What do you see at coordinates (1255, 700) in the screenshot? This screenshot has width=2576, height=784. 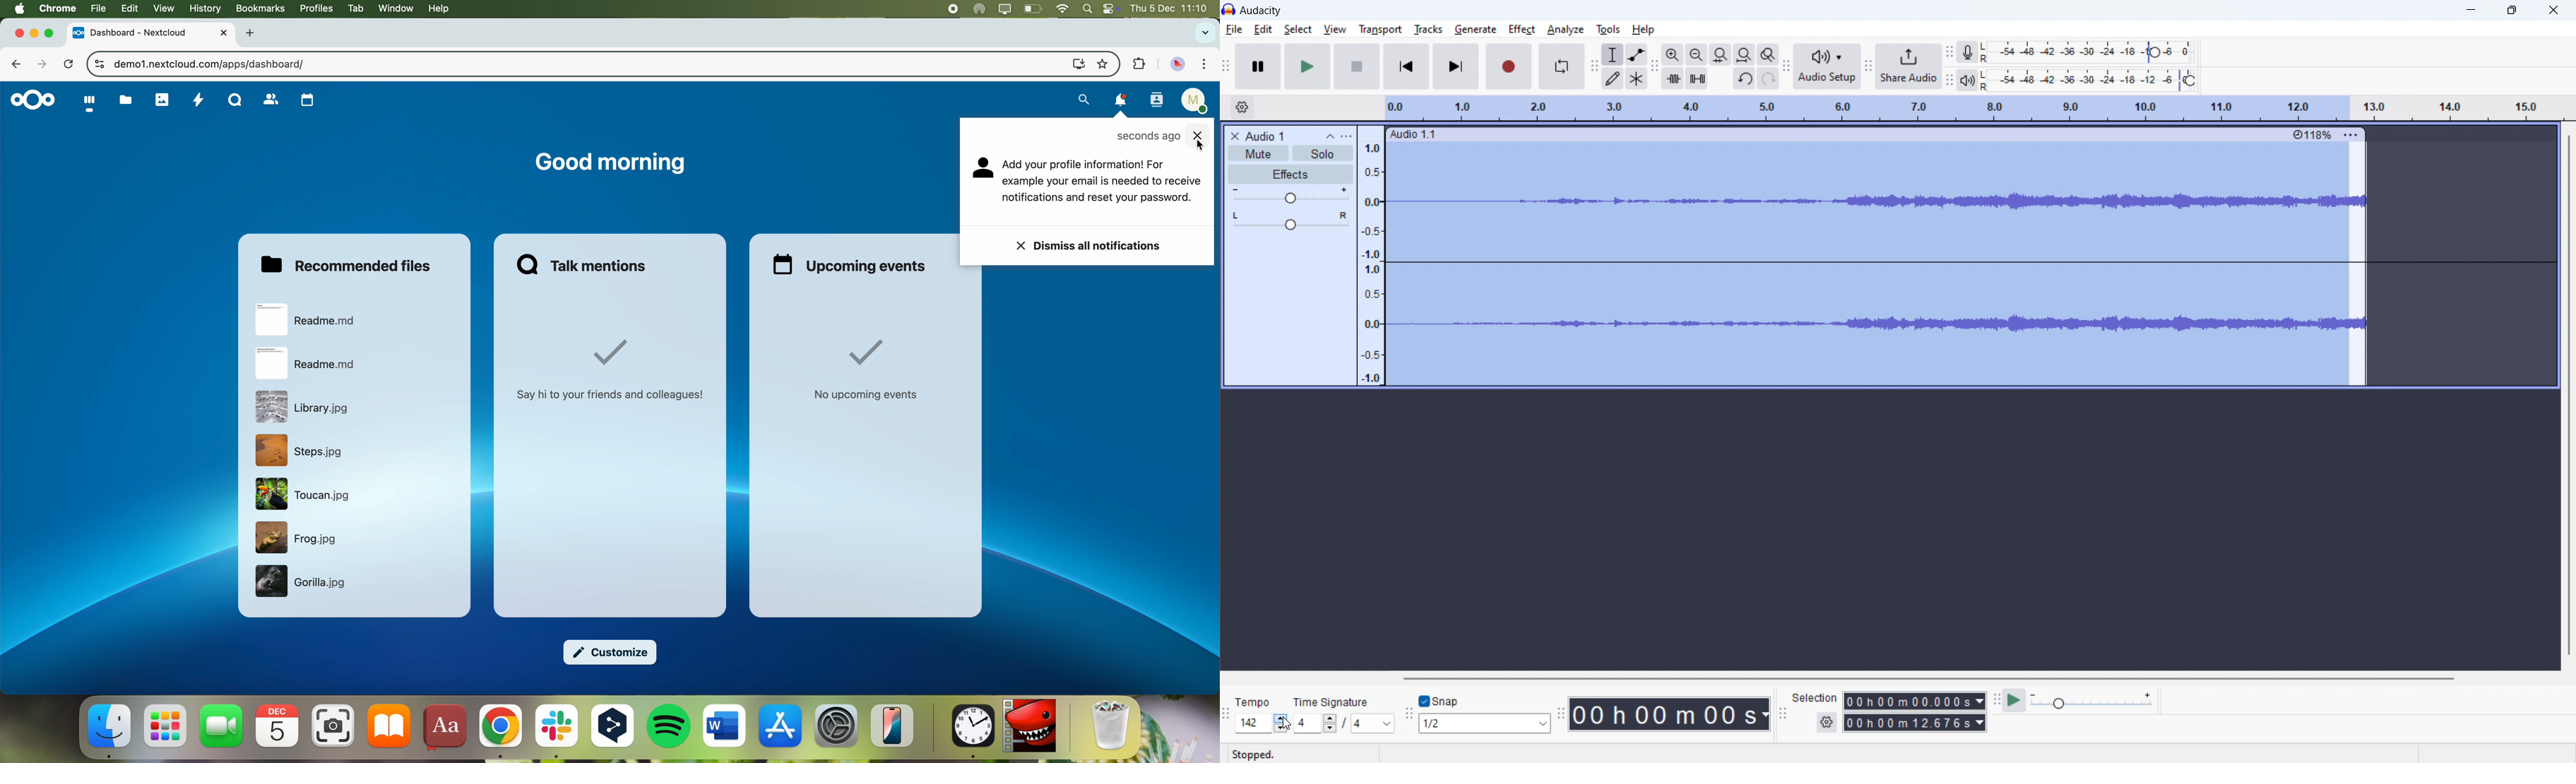 I see `Tempo` at bounding box center [1255, 700].